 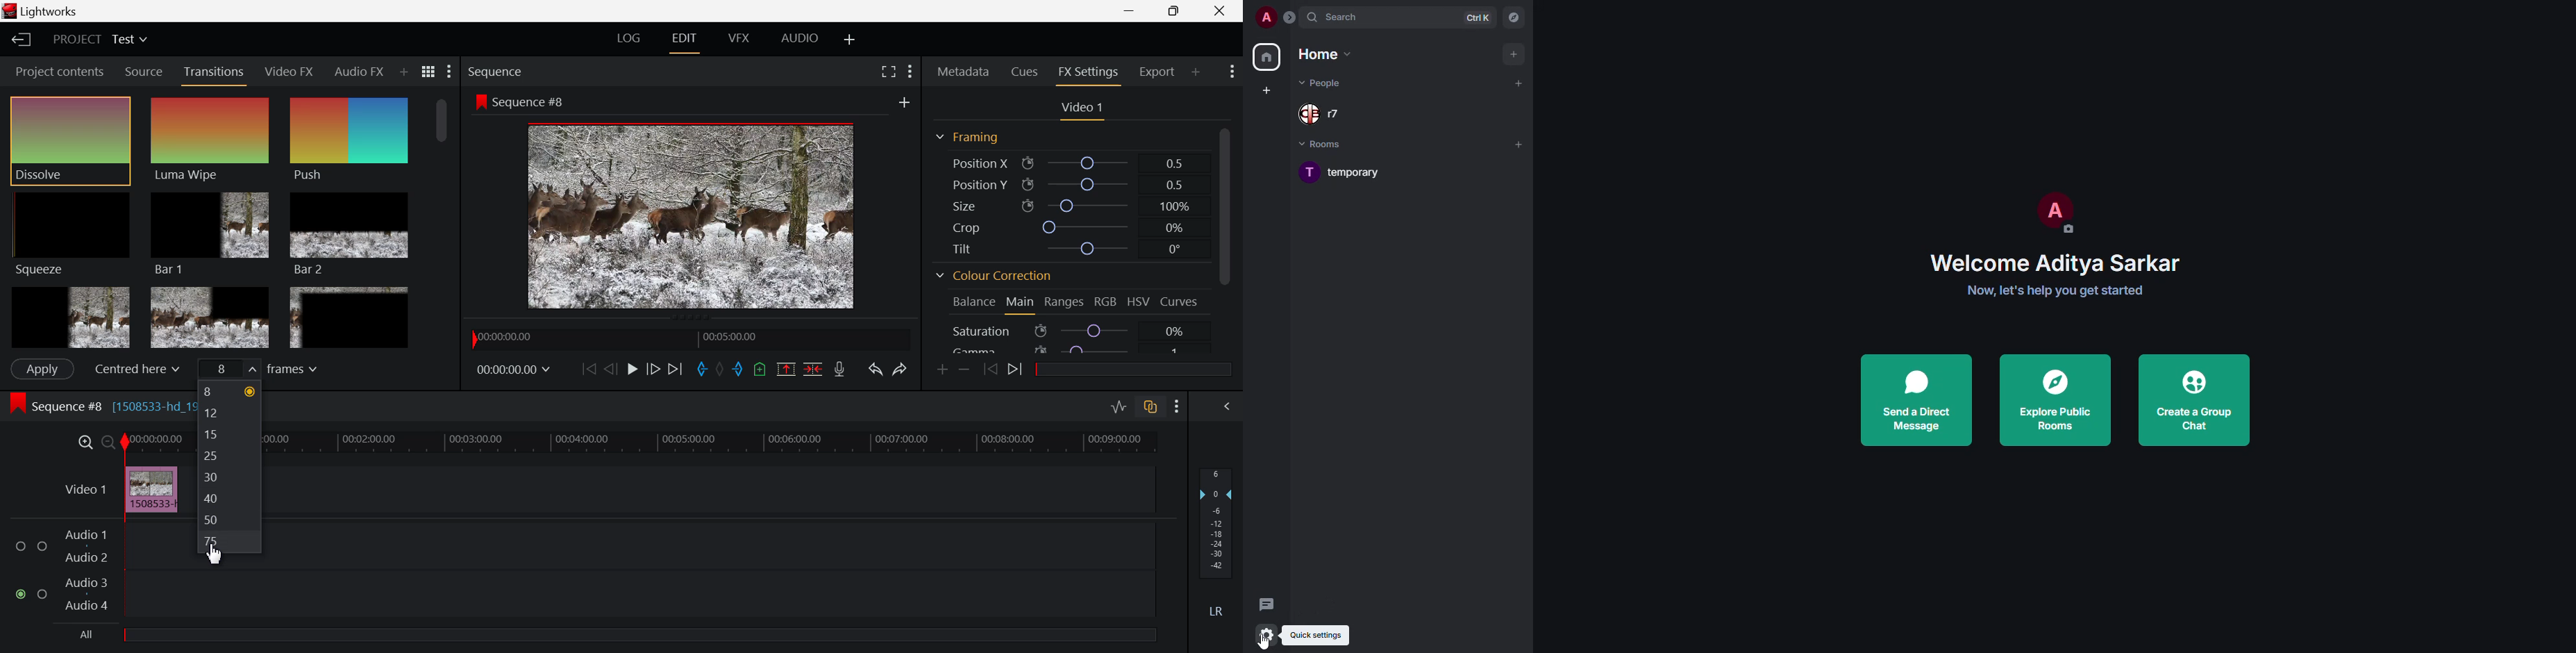 I want to click on threads, so click(x=1266, y=603).